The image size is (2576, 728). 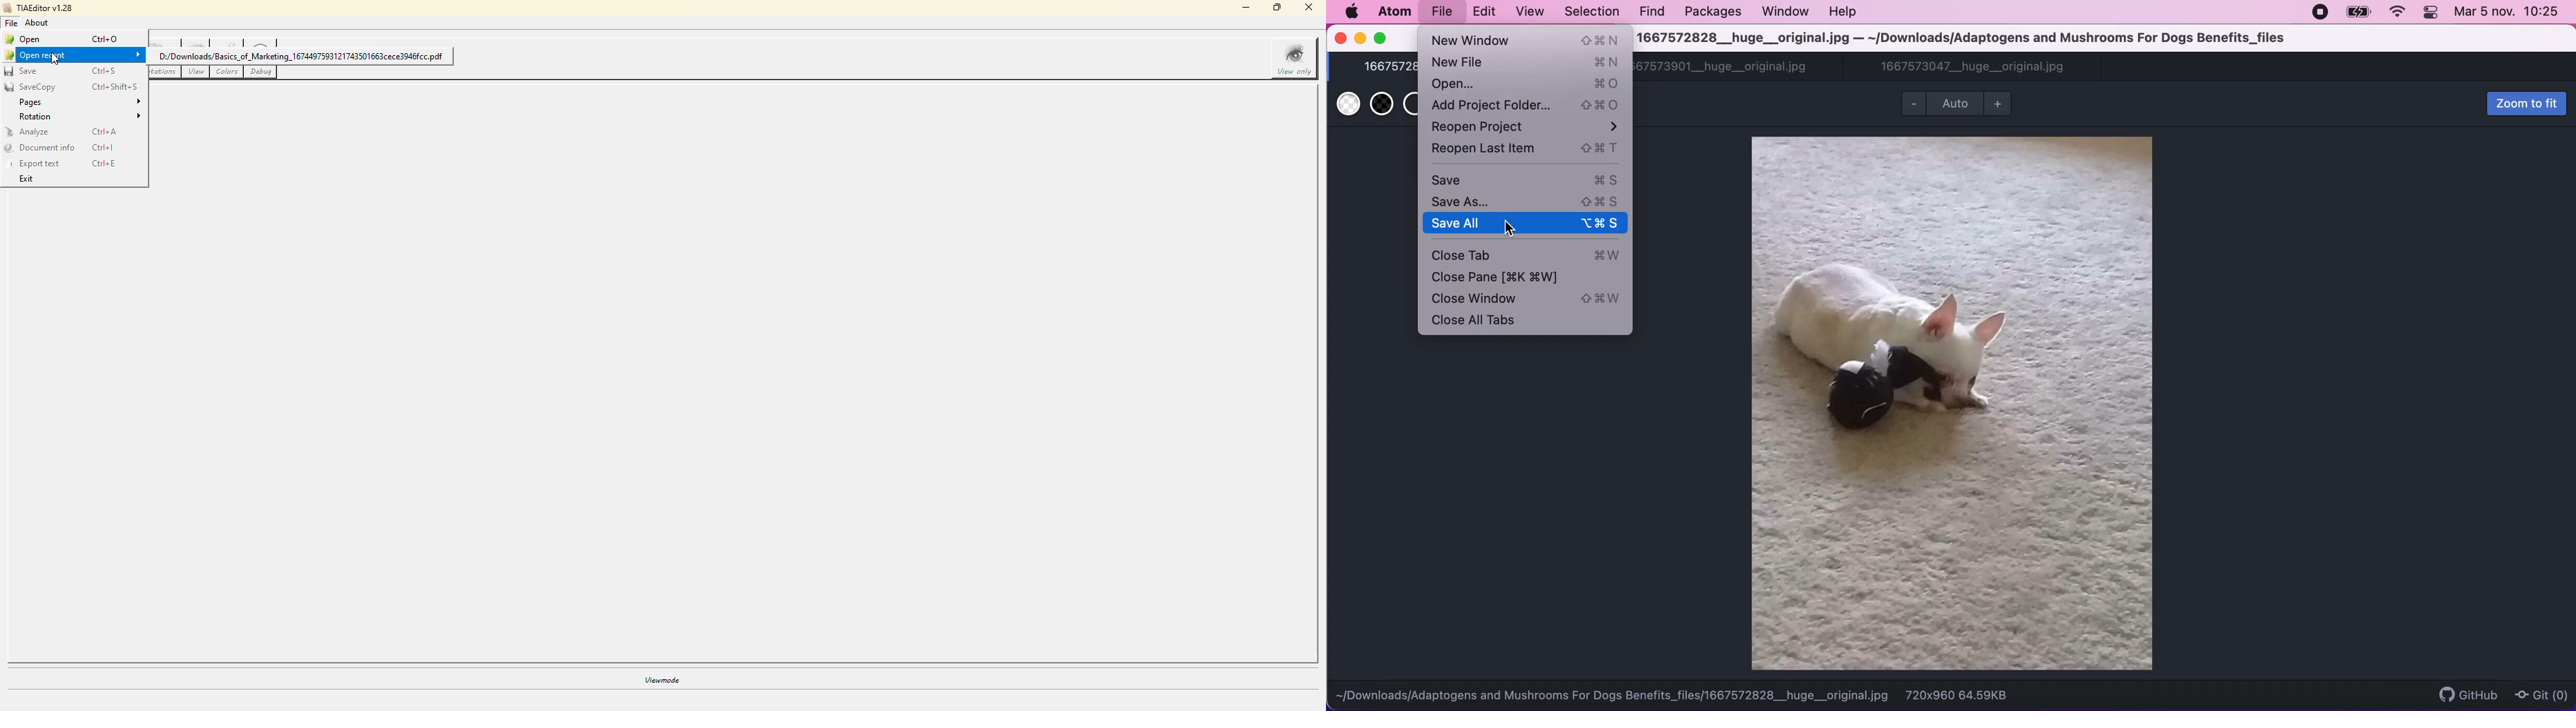 What do you see at coordinates (1382, 38) in the screenshot?
I see `maximize` at bounding box center [1382, 38].